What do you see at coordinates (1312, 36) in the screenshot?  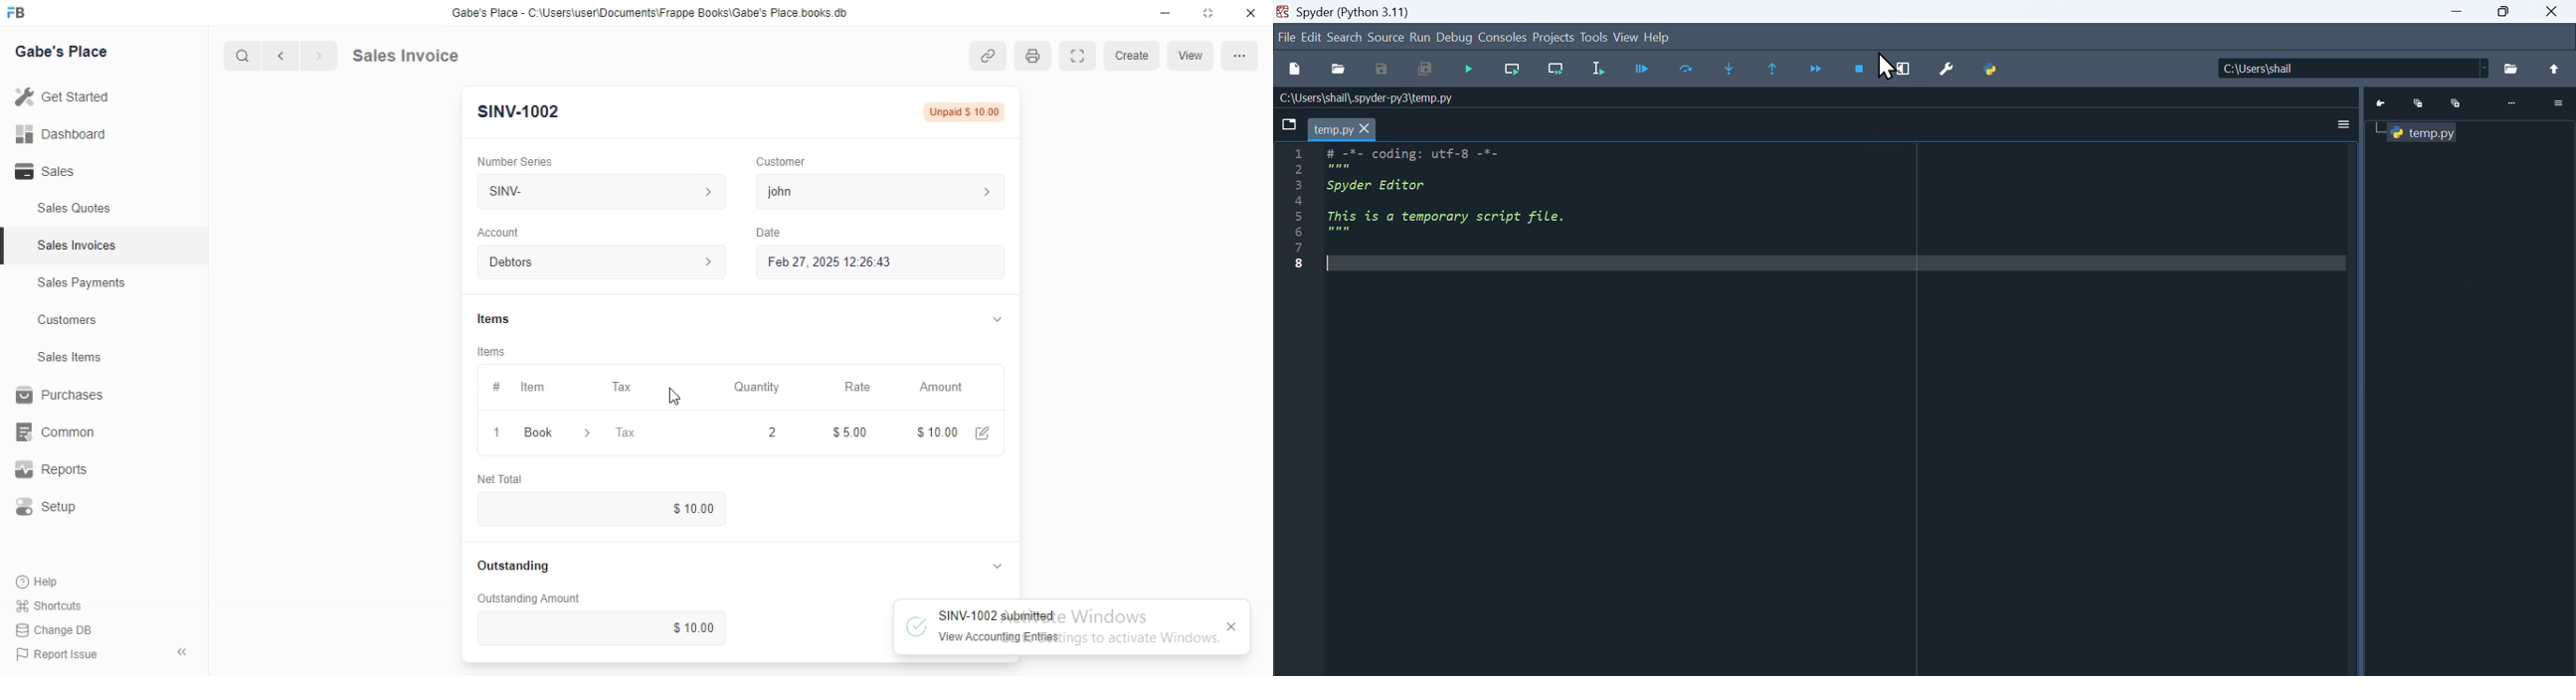 I see `` at bounding box center [1312, 36].